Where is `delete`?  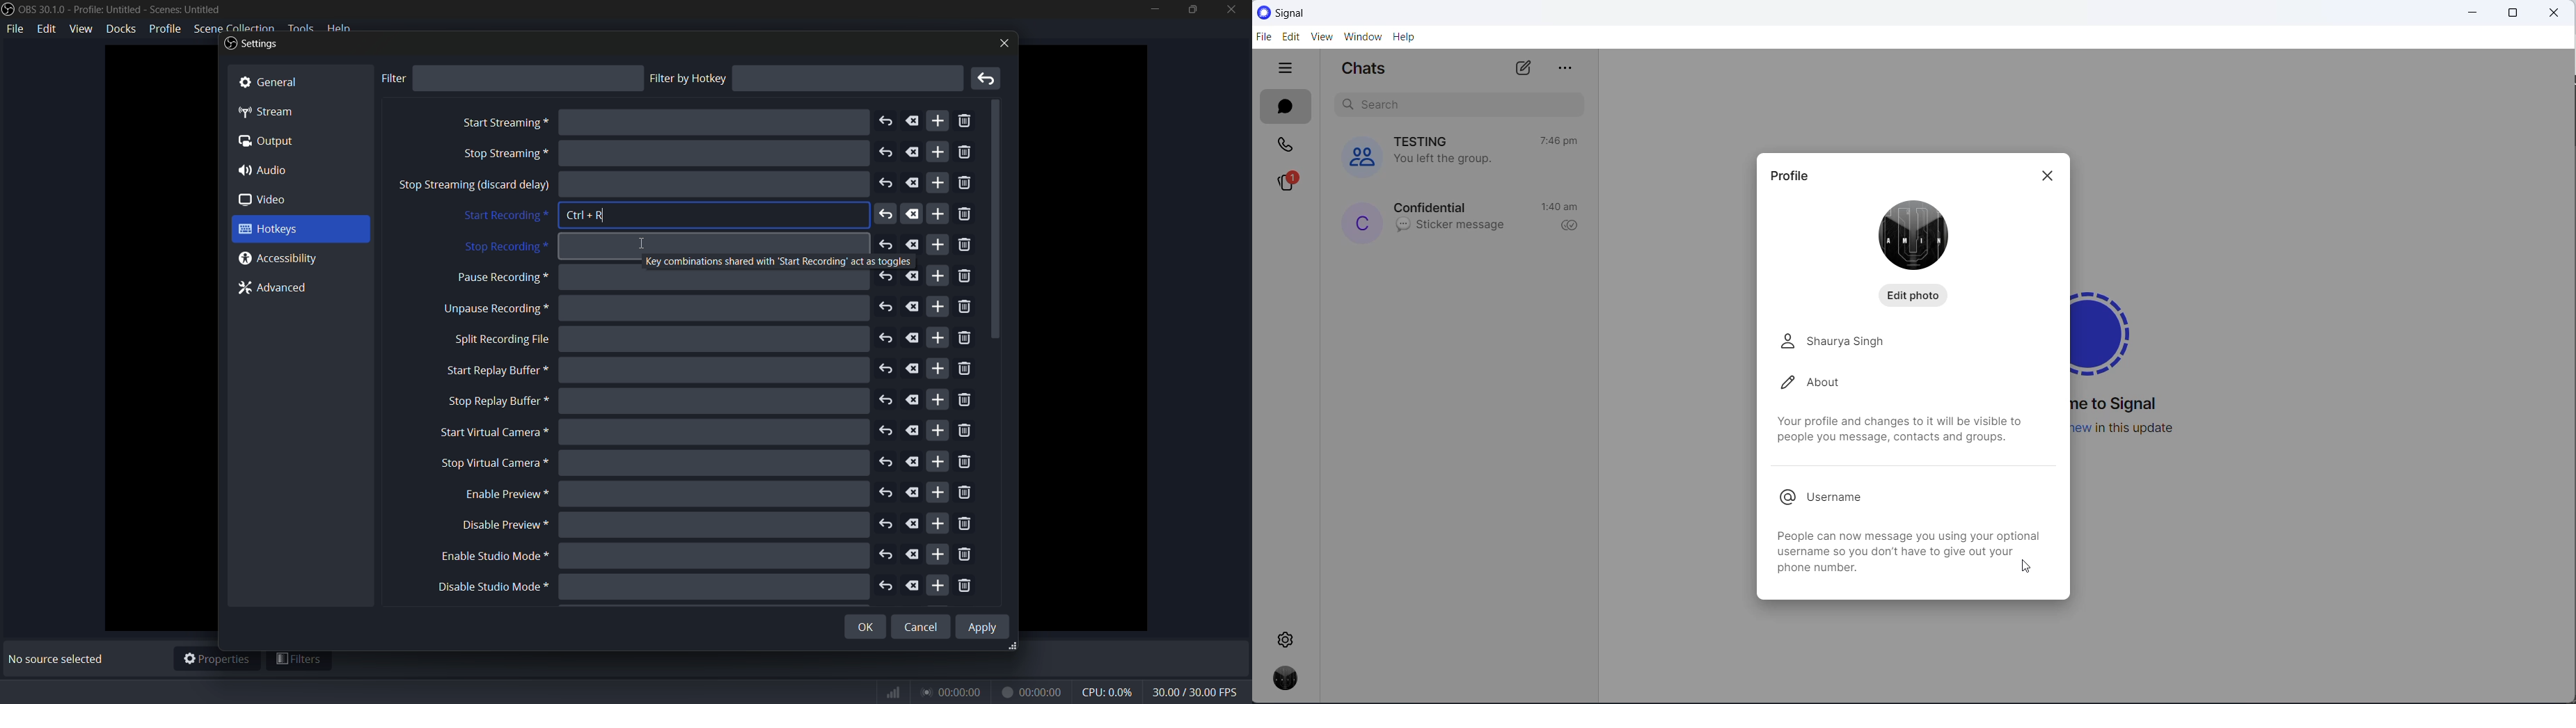 delete is located at coordinates (914, 184).